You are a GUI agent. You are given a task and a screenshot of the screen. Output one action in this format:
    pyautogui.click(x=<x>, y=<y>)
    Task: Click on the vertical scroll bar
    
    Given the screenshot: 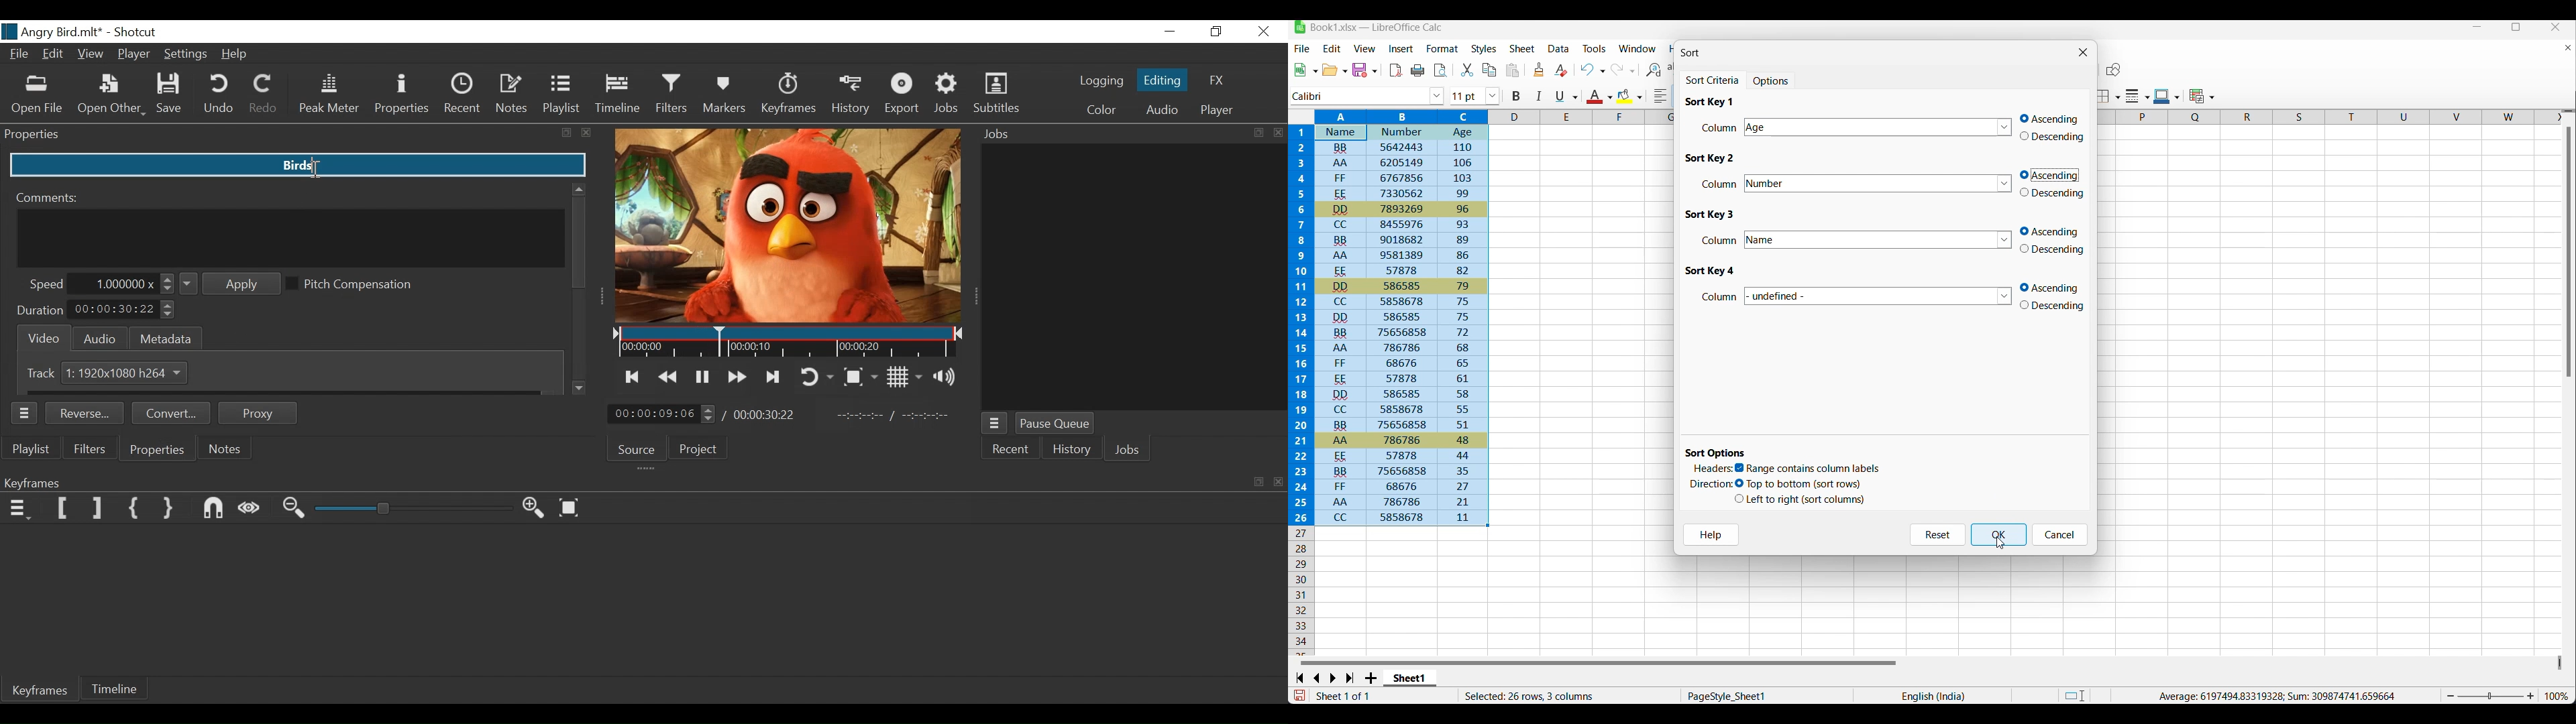 What is the action you would take?
    pyautogui.click(x=2568, y=253)
    